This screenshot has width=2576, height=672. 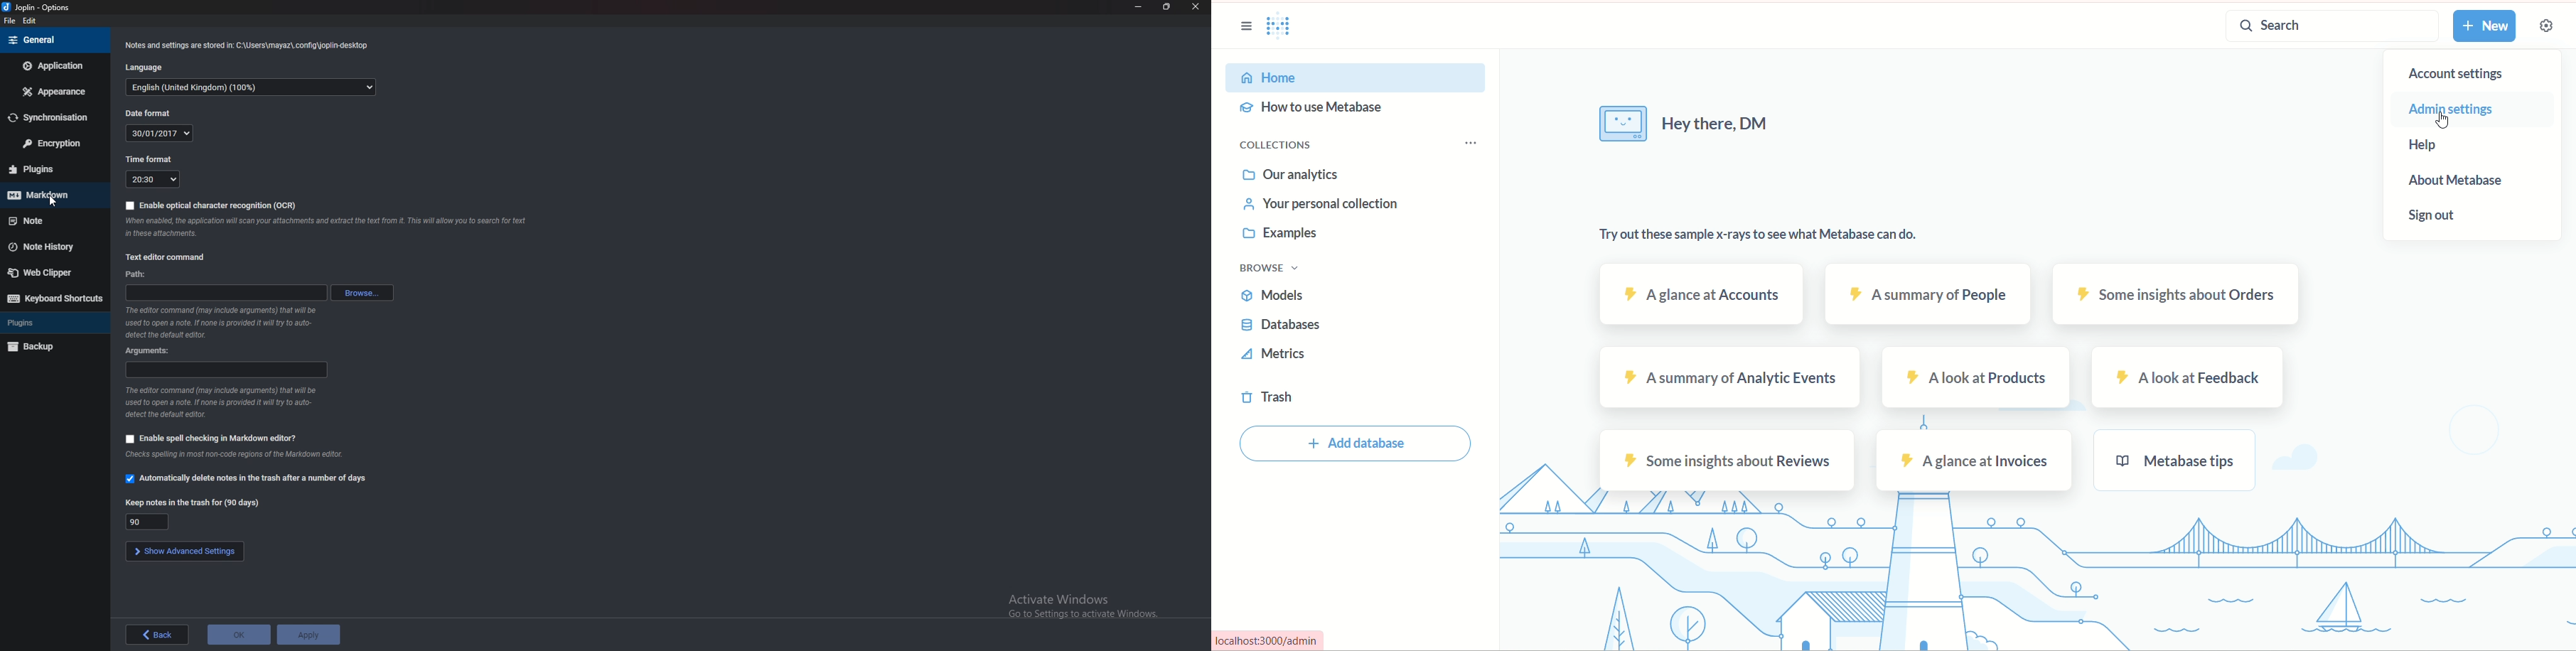 What do you see at coordinates (53, 195) in the screenshot?
I see `markdown` at bounding box center [53, 195].